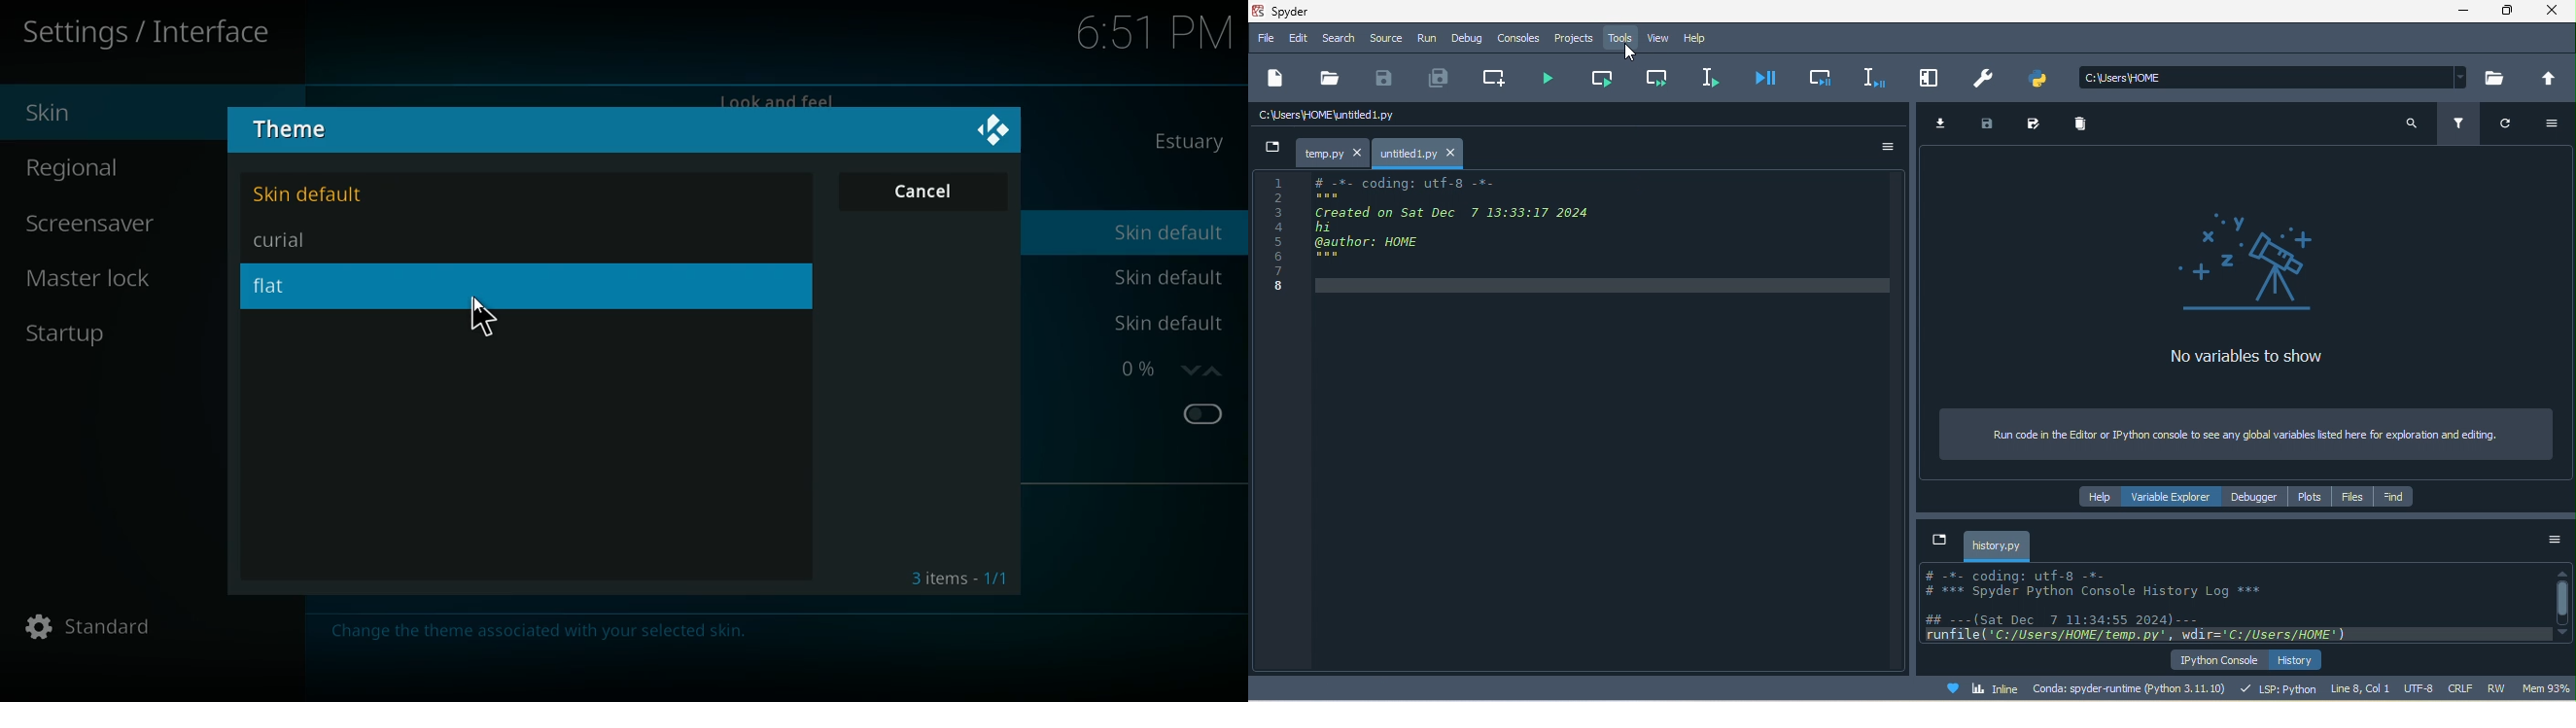  What do you see at coordinates (1654, 76) in the screenshot?
I see `run current cell and go to the next one` at bounding box center [1654, 76].